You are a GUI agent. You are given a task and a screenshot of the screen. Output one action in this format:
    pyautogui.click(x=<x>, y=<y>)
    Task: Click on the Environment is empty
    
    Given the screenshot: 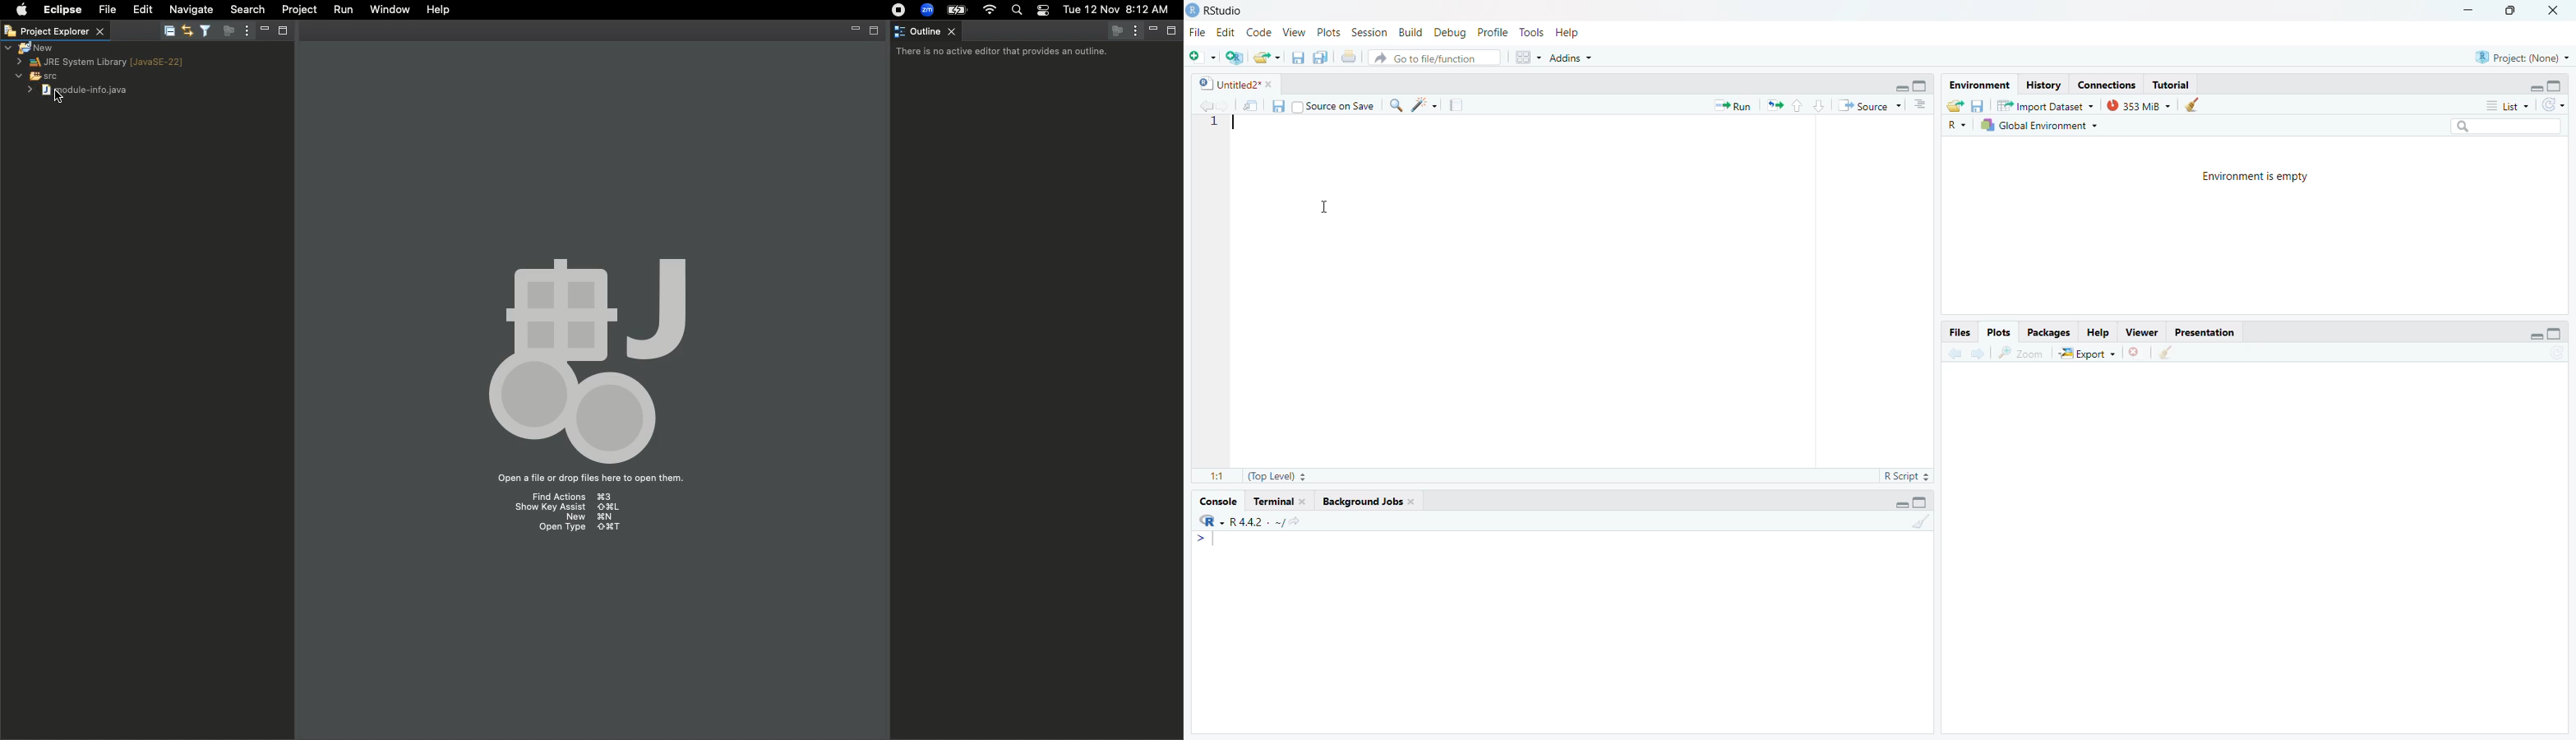 What is the action you would take?
    pyautogui.click(x=2259, y=178)
    